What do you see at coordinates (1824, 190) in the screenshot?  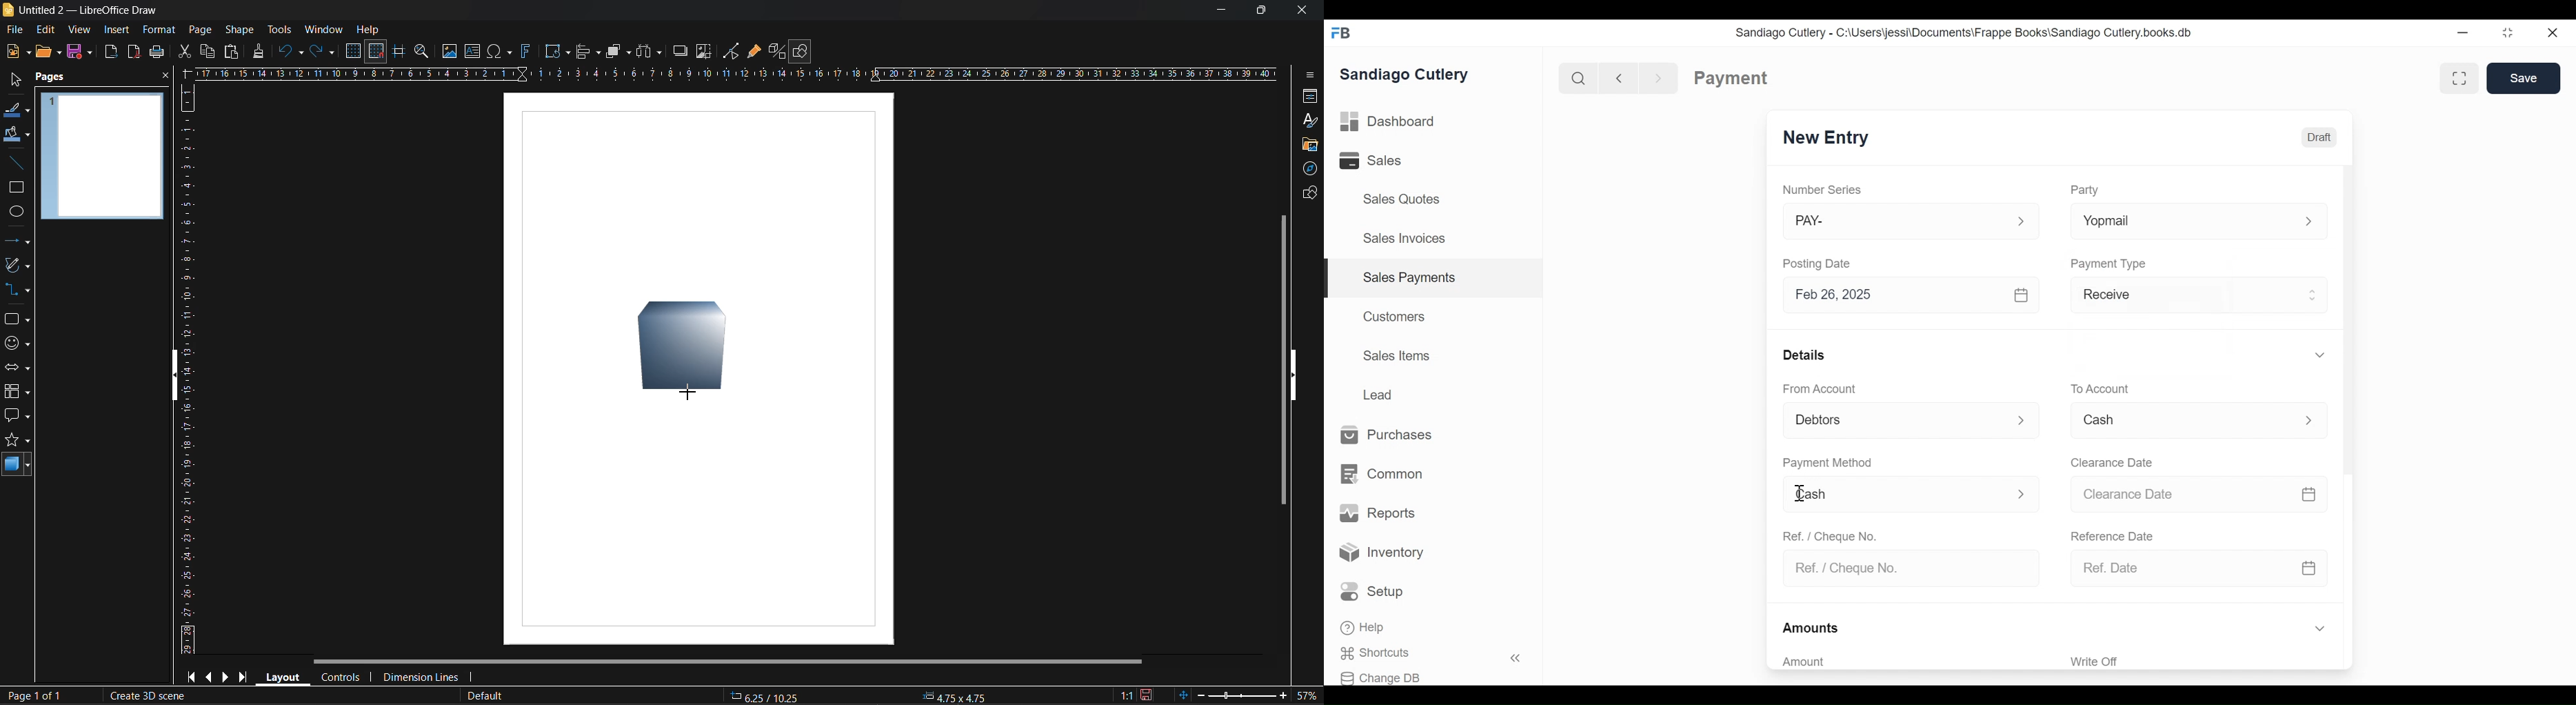 I see `Number Series` at bounding box center [1824, 190].